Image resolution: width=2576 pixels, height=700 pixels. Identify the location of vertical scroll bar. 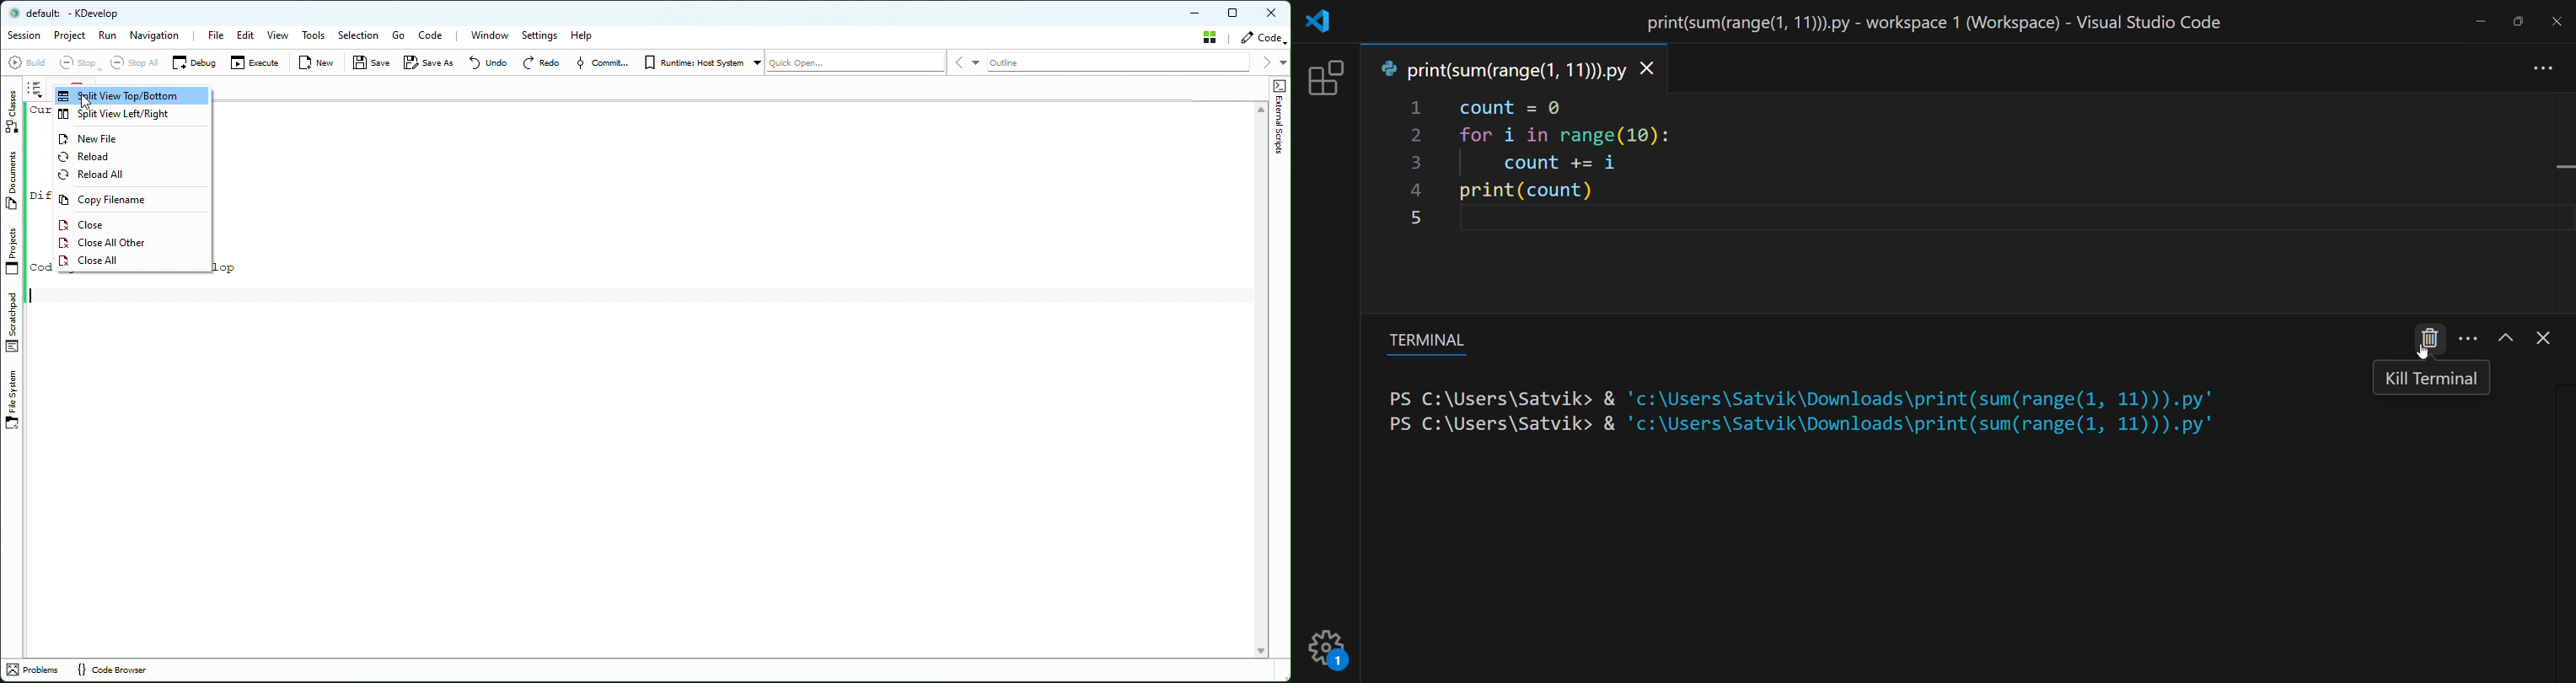
(2565, 524).